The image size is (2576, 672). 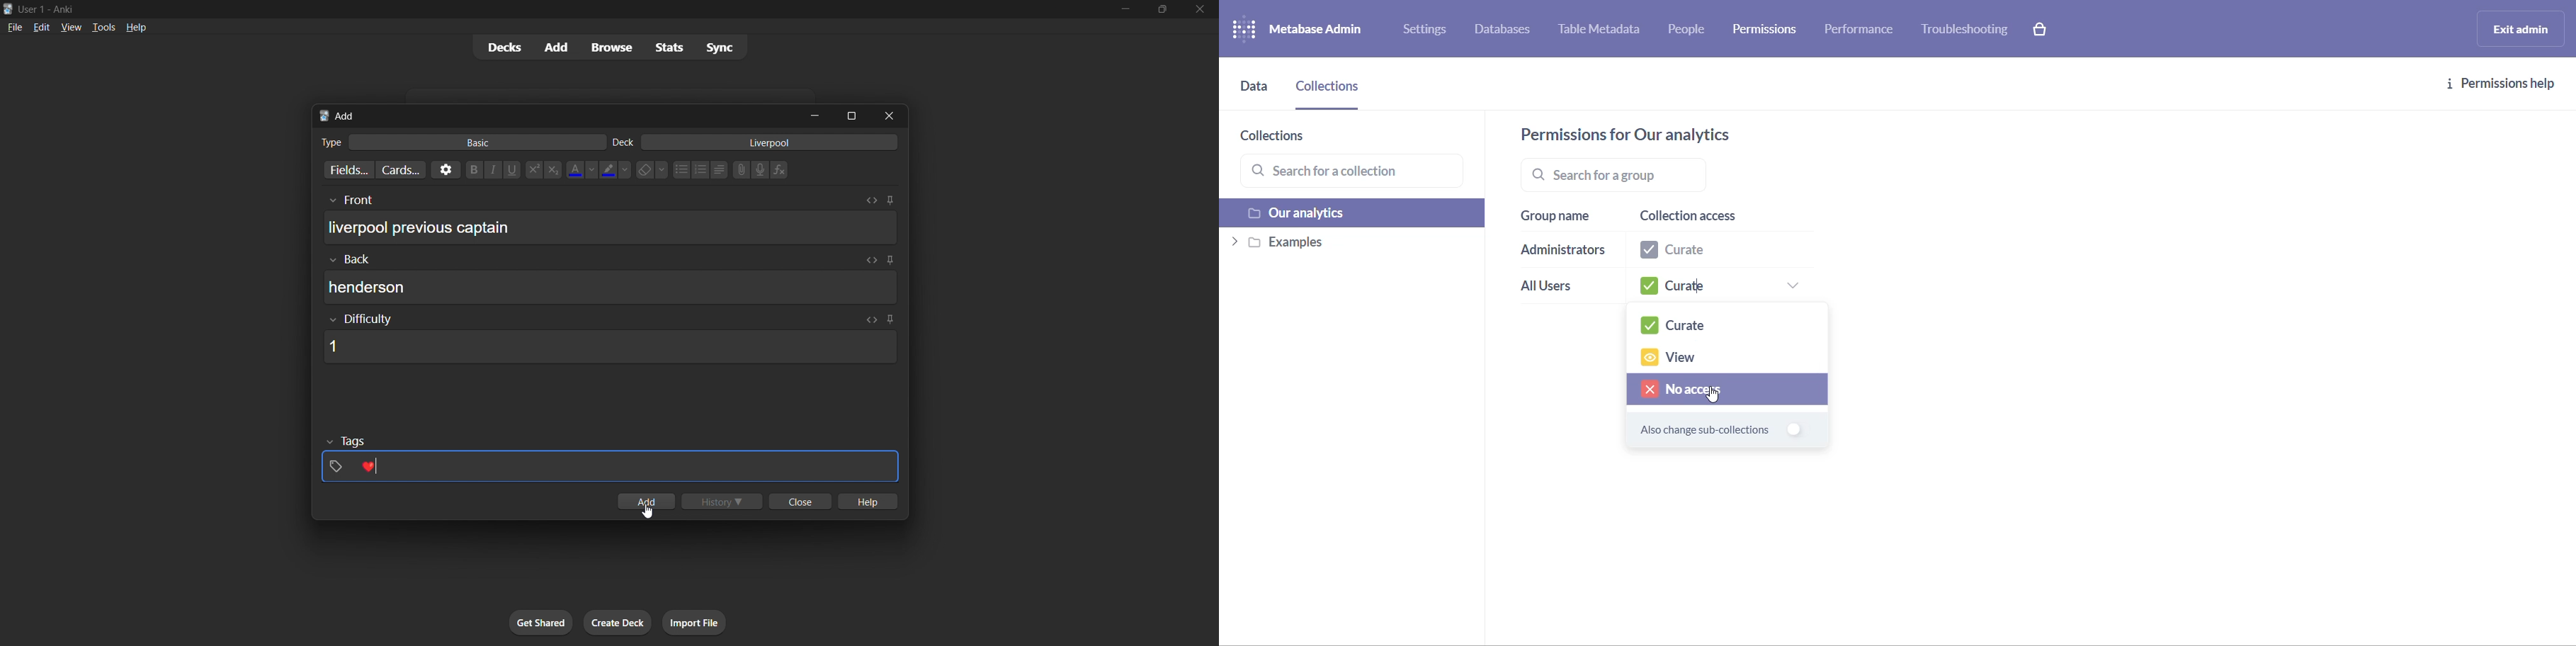 What do you see at coordinates (474, 168) in the screenshot?
I see `Bold` at bounding box center [474, 168].